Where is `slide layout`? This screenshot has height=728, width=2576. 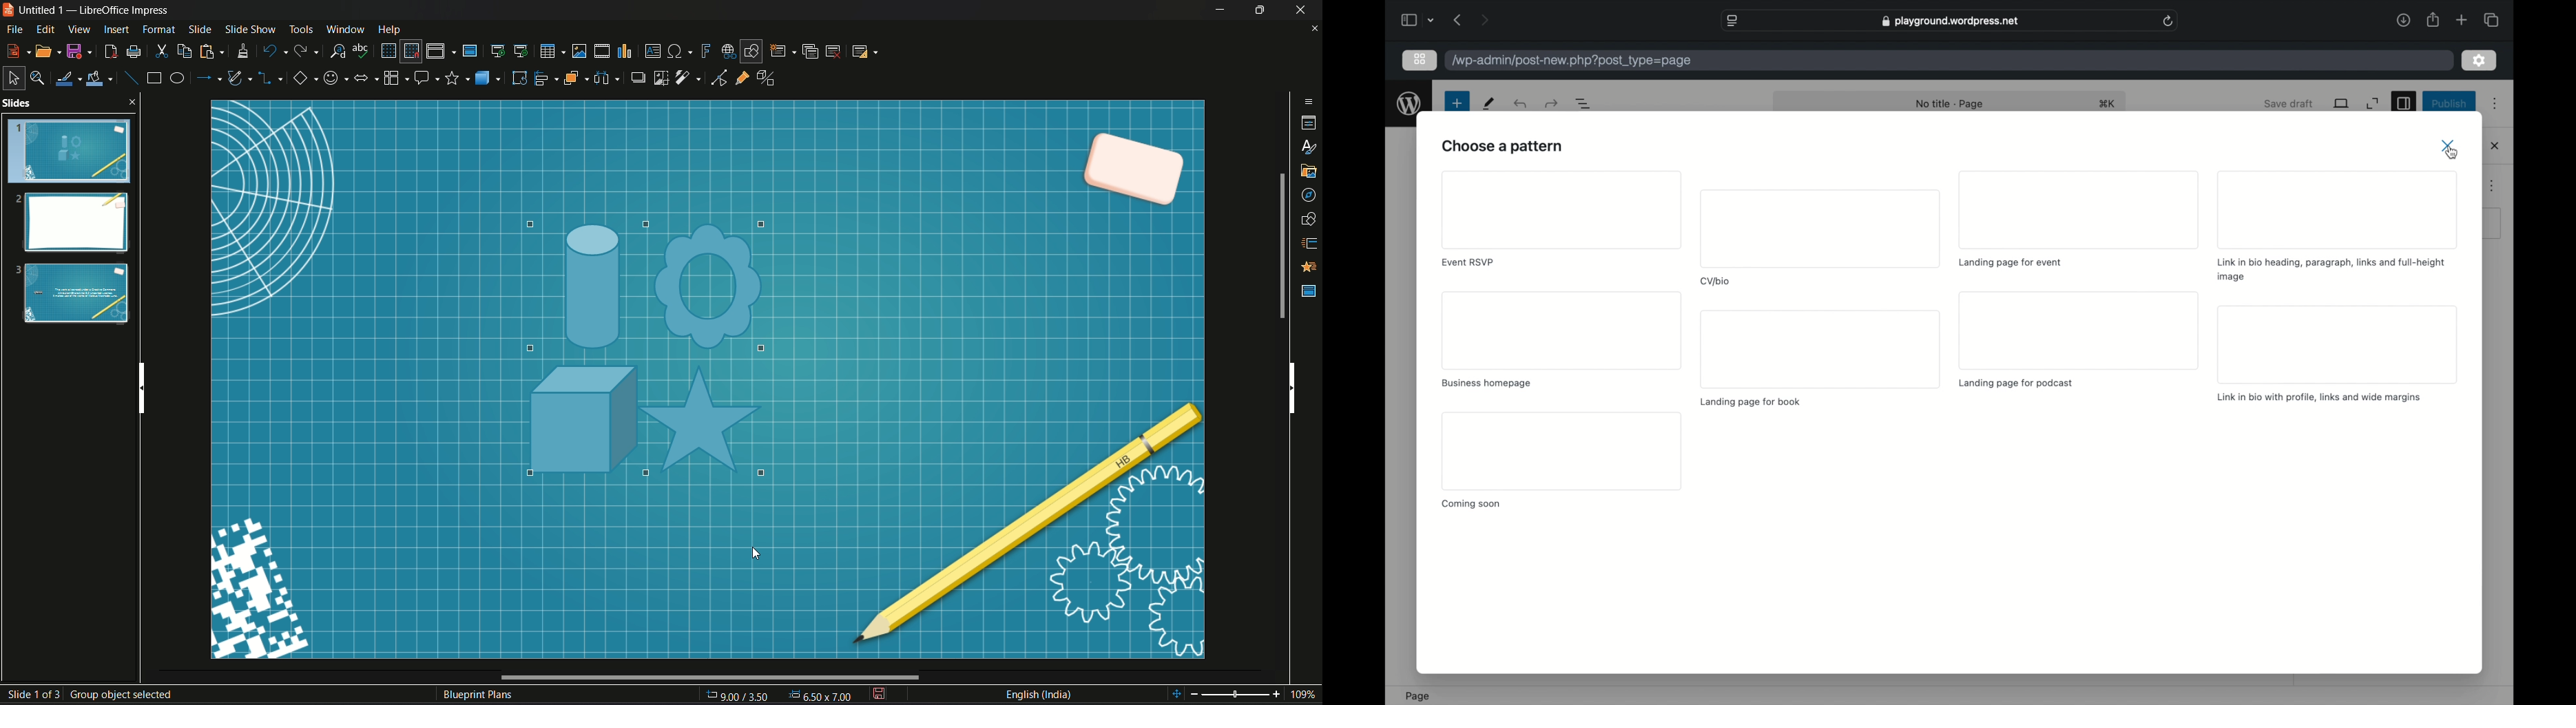 slide layout is located at coordinates (863, 51).